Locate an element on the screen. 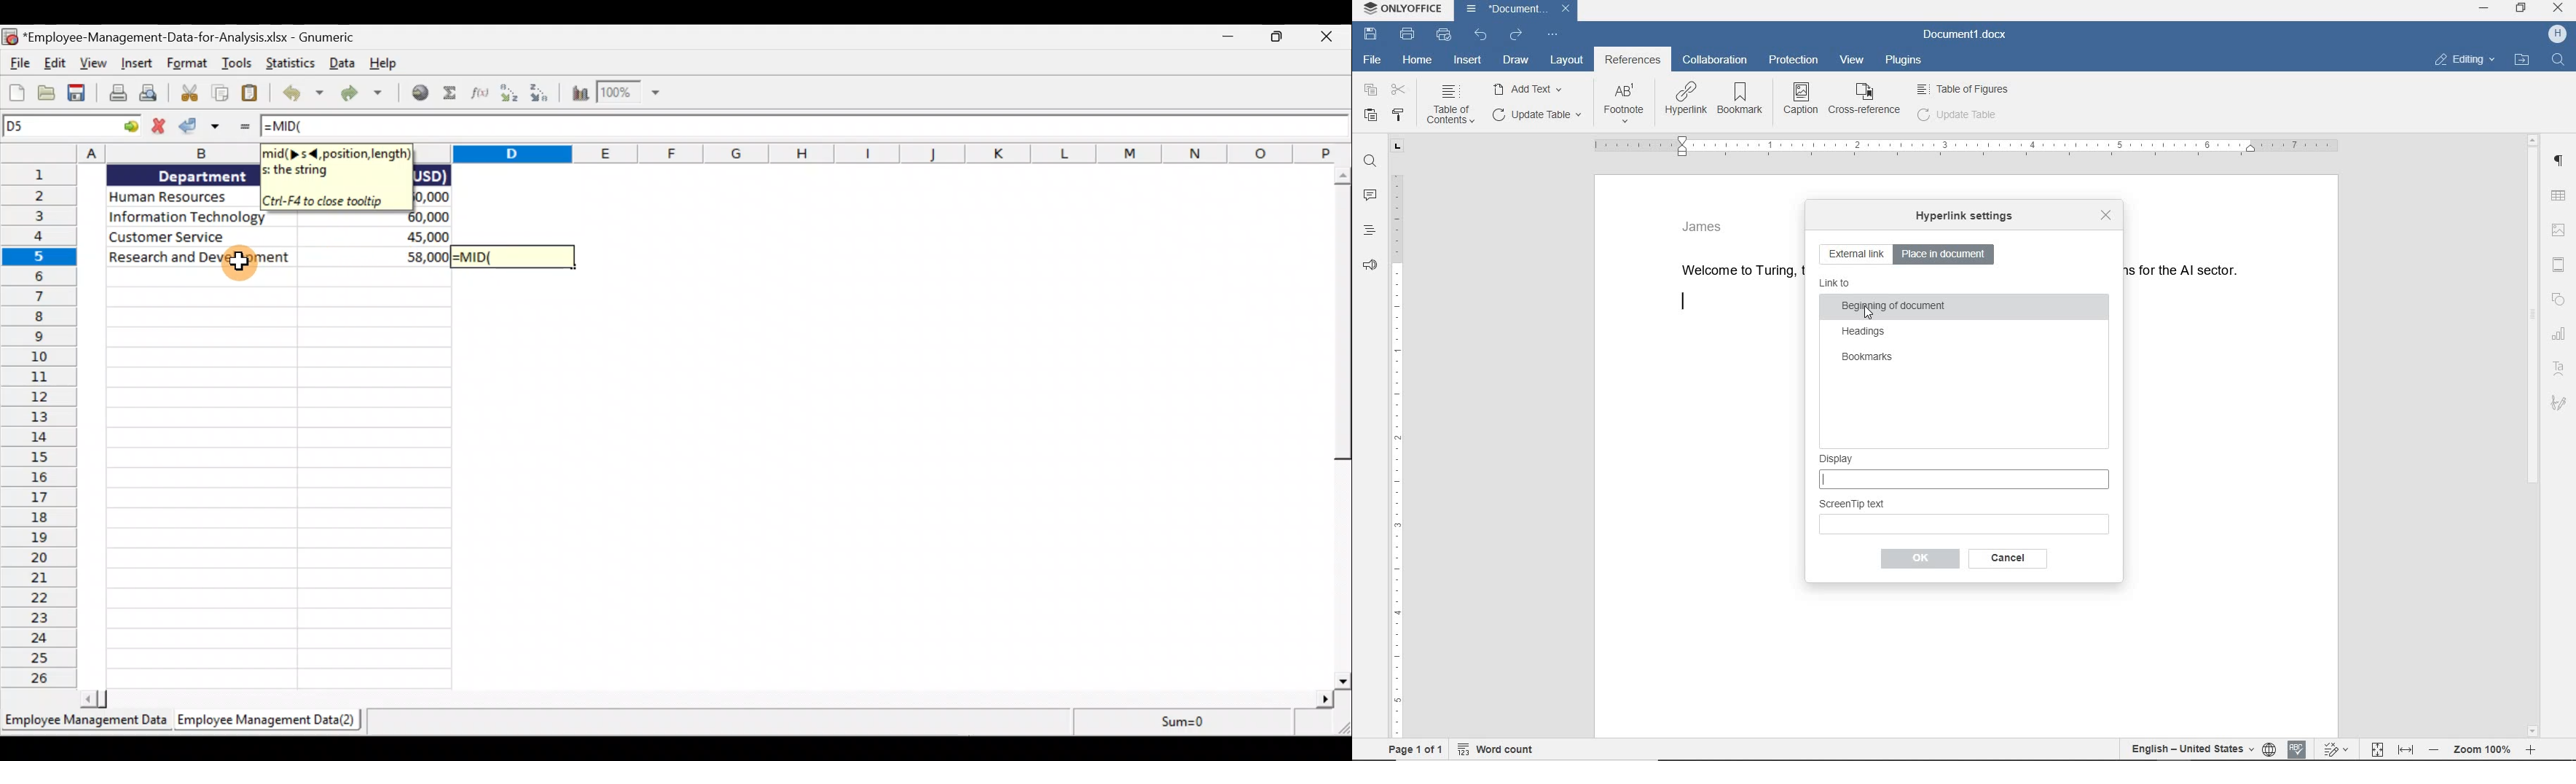 The height and width of the screenshot is (784, 2576). cut is located at coordinates (1400, 90).